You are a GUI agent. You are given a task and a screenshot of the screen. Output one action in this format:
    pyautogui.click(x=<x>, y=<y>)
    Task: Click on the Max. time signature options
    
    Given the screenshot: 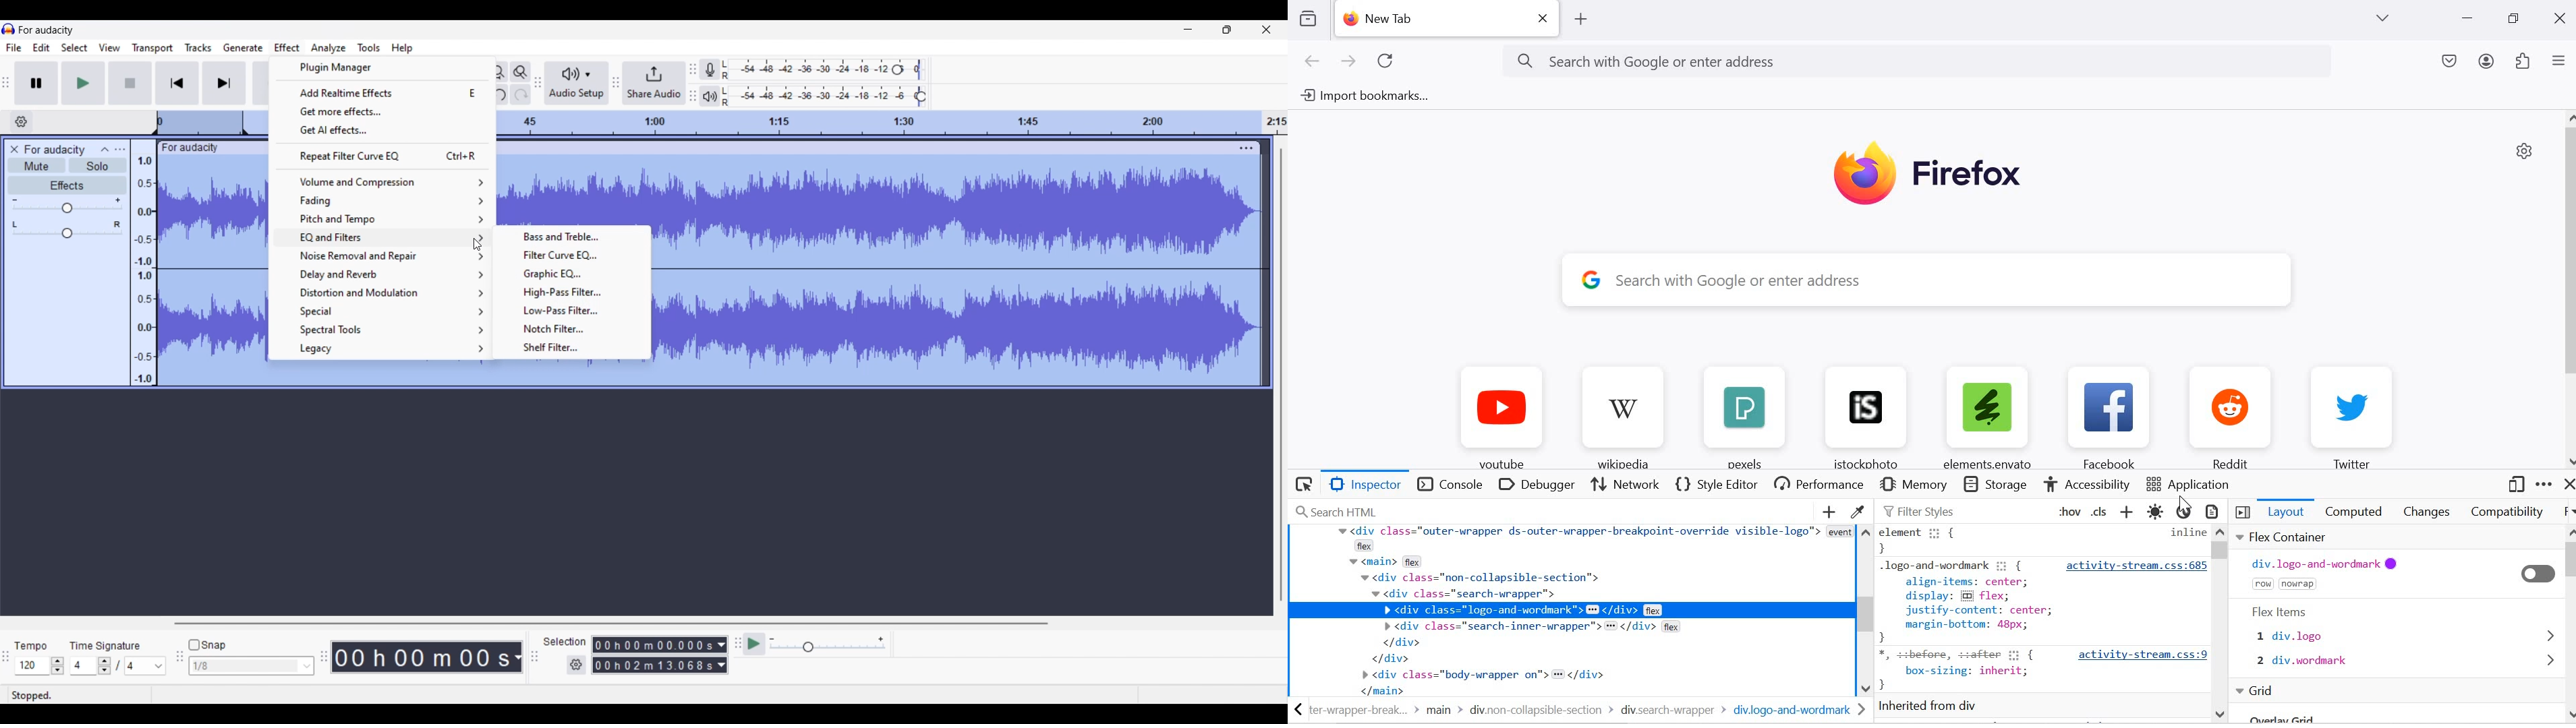 What is the action you would take?
    pyautogui.click(x=146, y=666)
    